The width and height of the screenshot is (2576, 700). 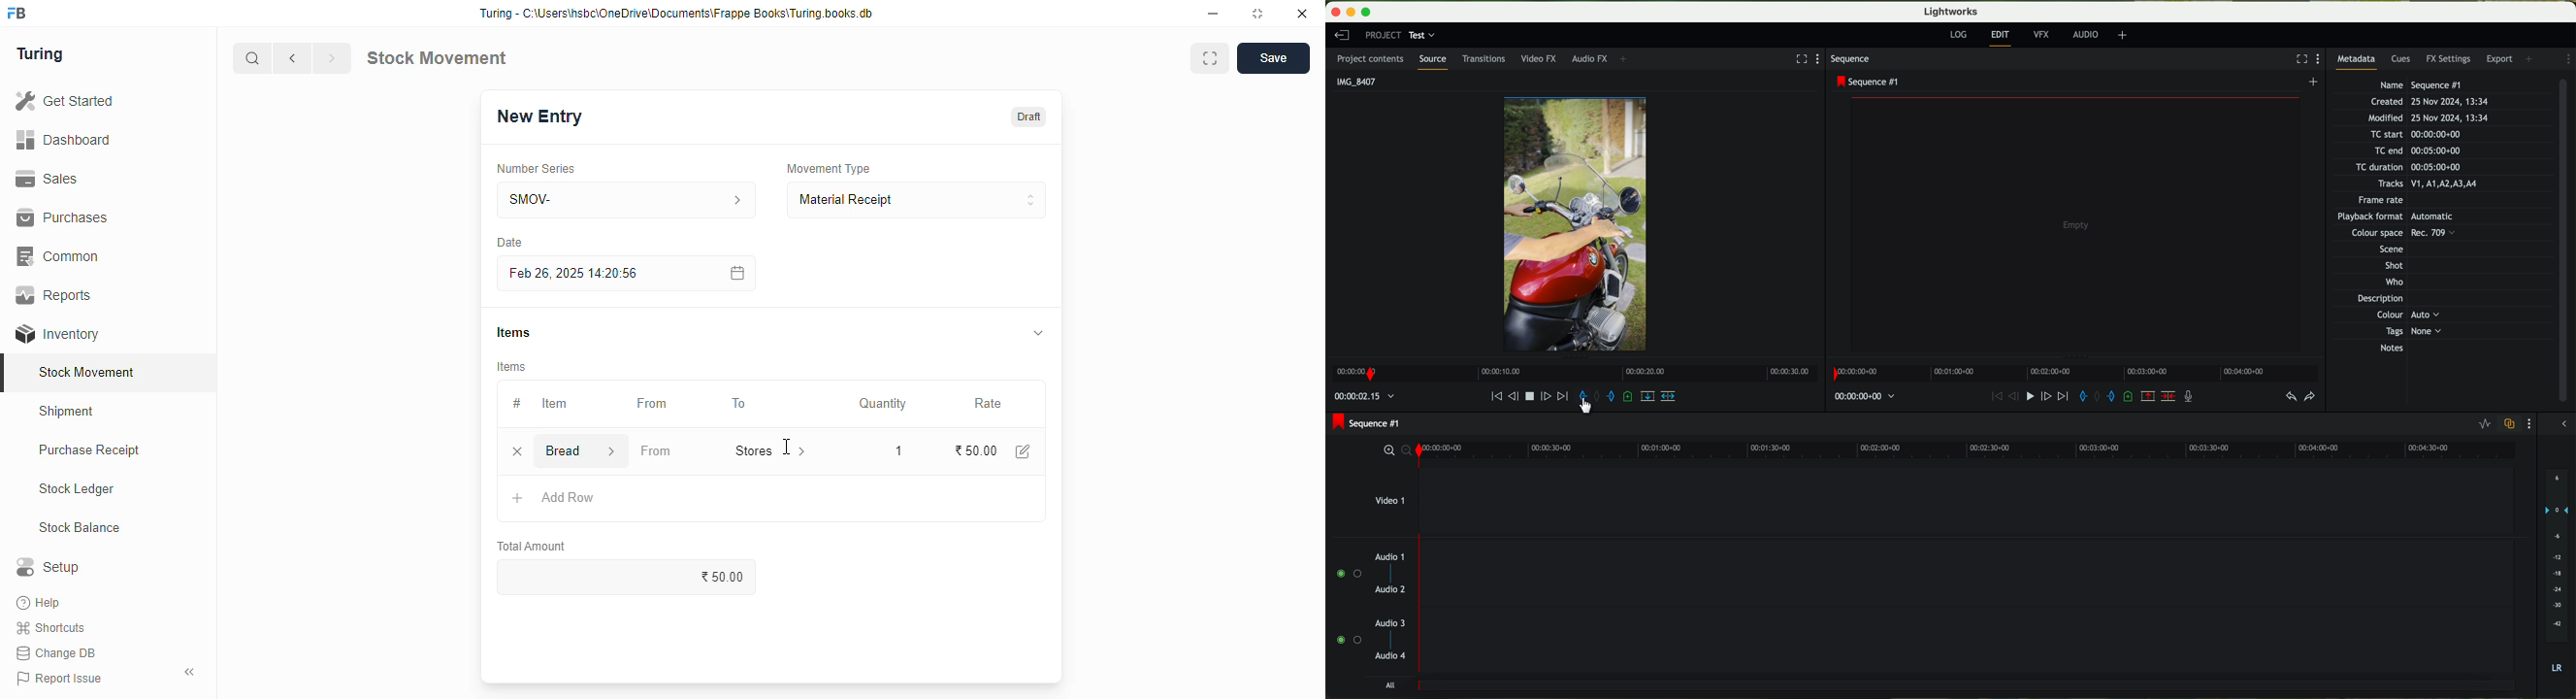 I want to click on FB-logo, so click(x=16, y=13).